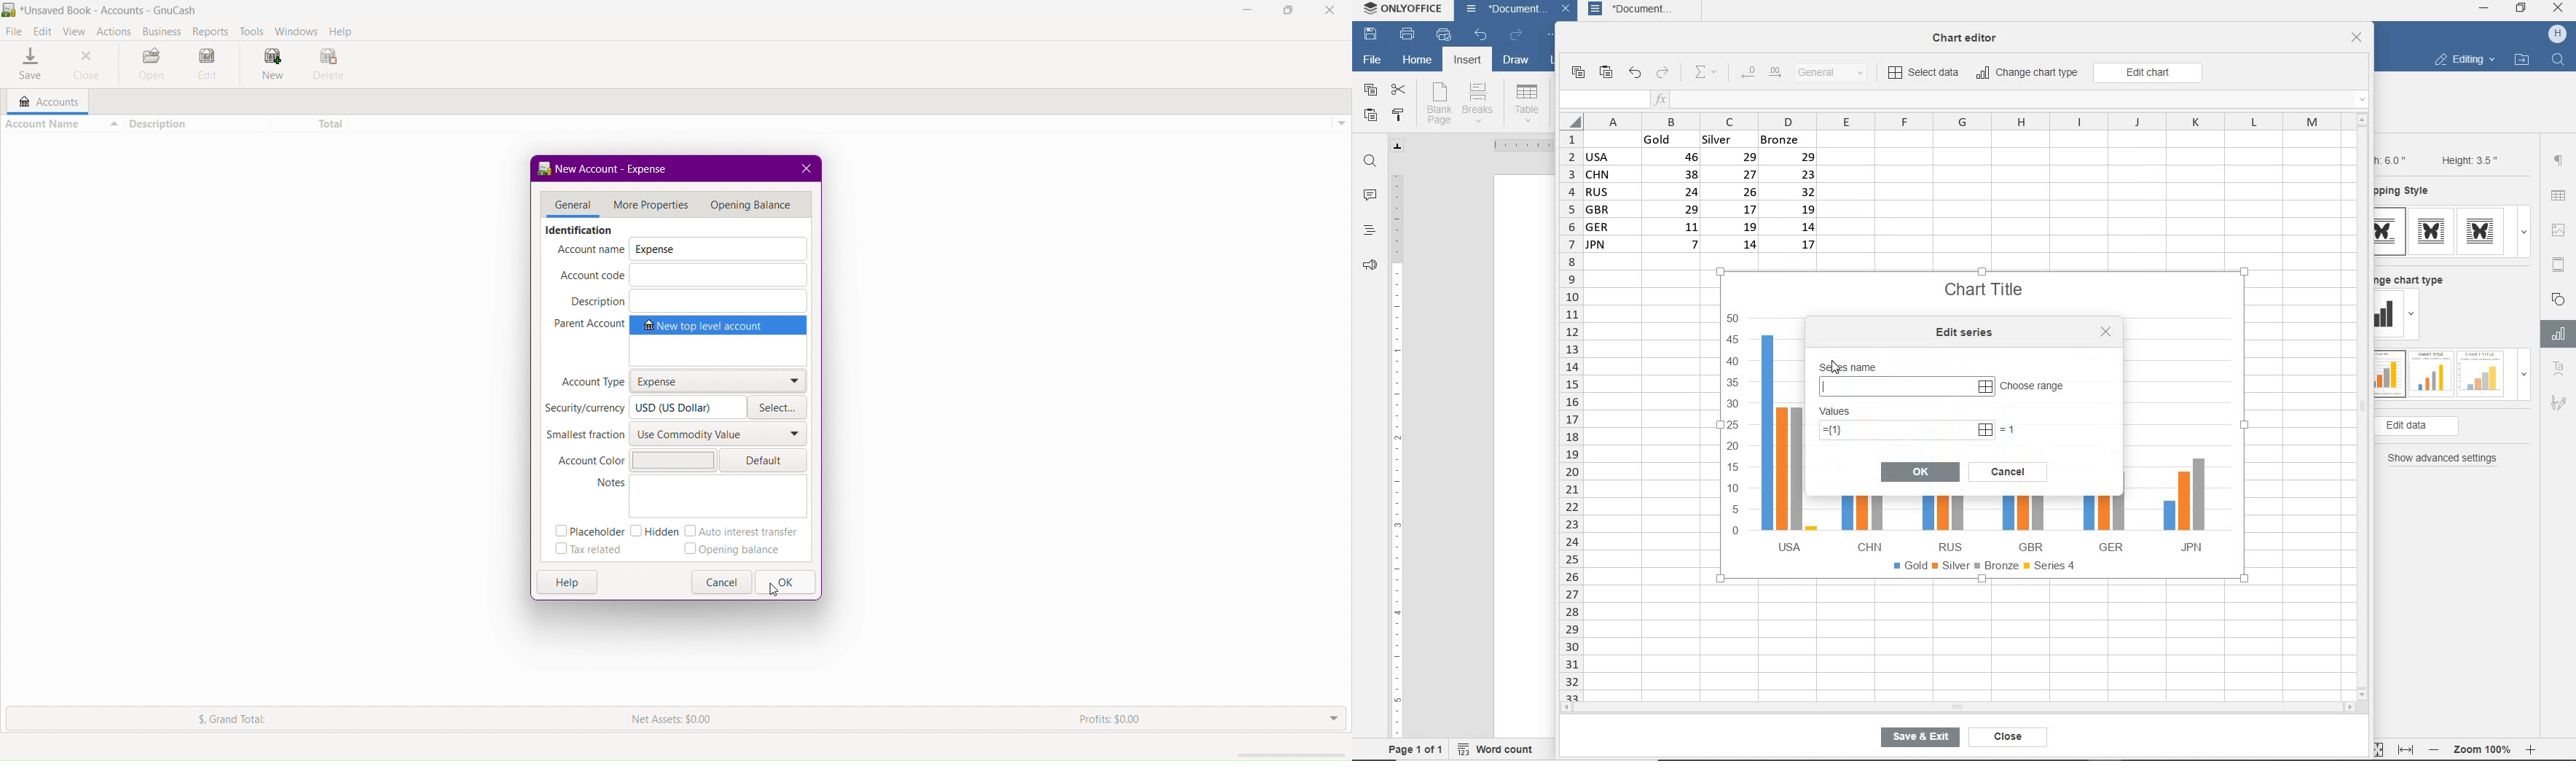 The image size is (2576, 784). I want to click on columns, so click(1952, 121).